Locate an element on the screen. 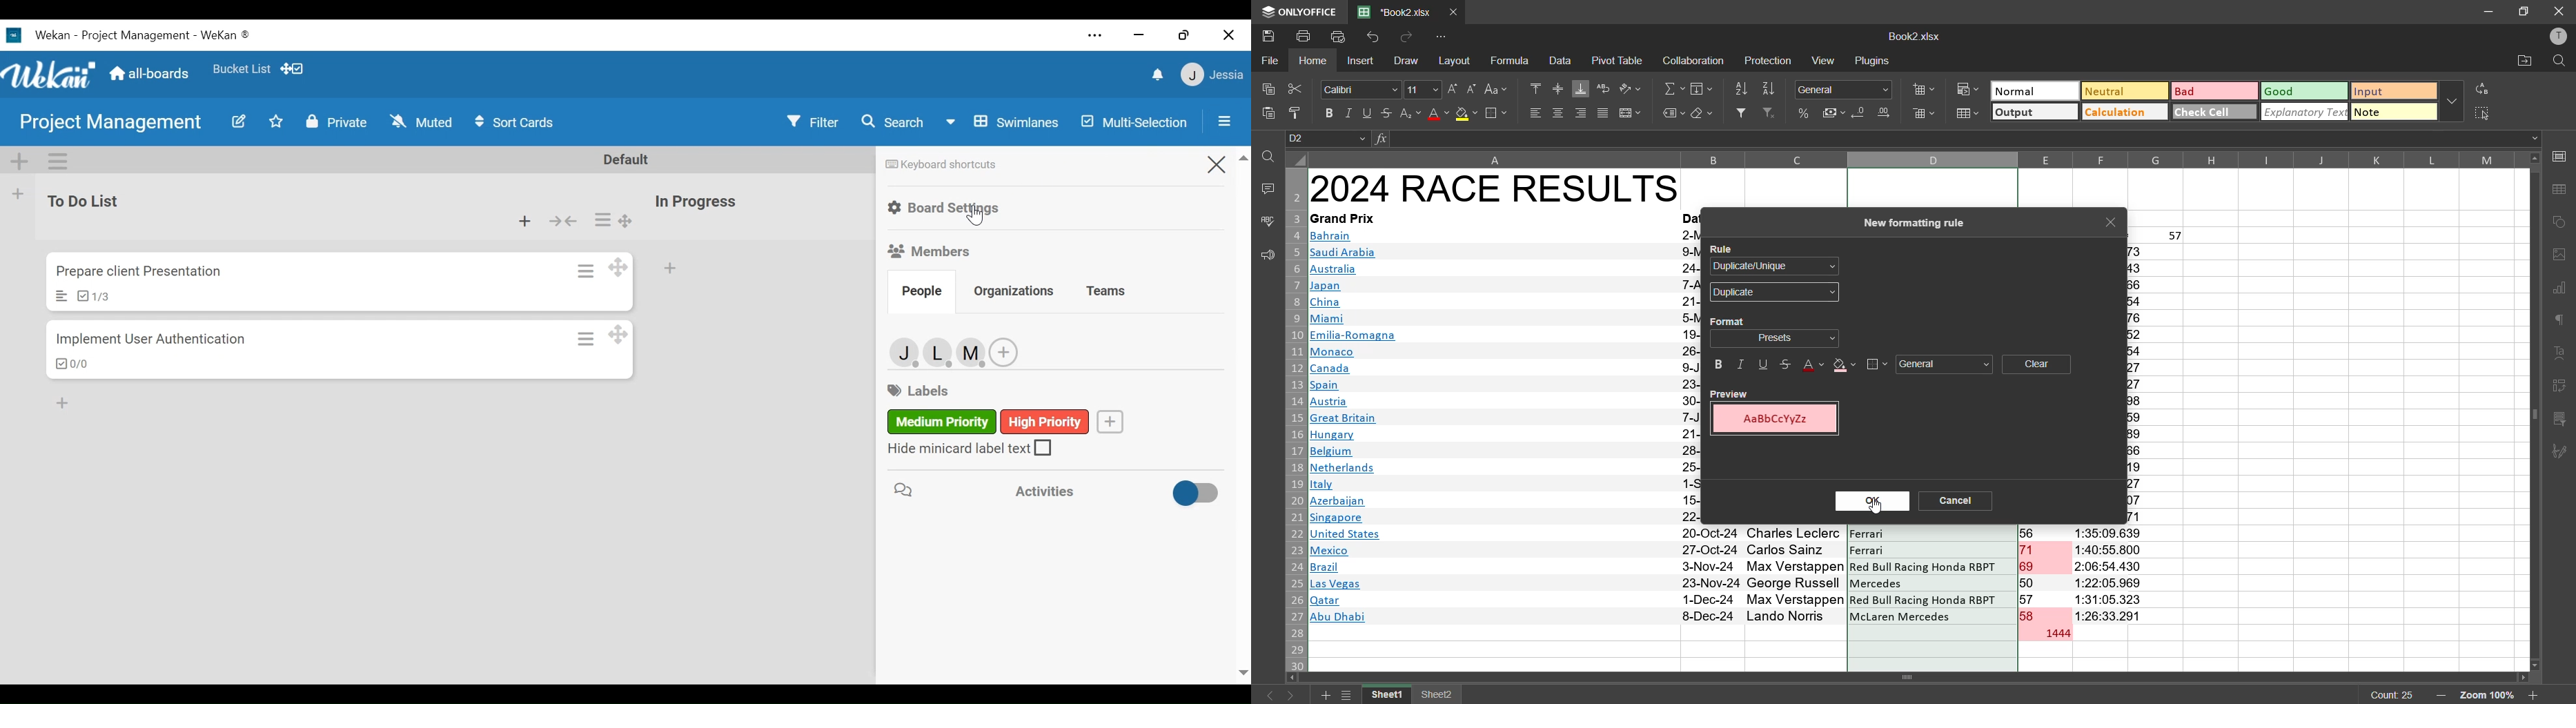 Image resolution: width=2576 pixels, height=728 pixels. Members is located at coordinates (927, 252).